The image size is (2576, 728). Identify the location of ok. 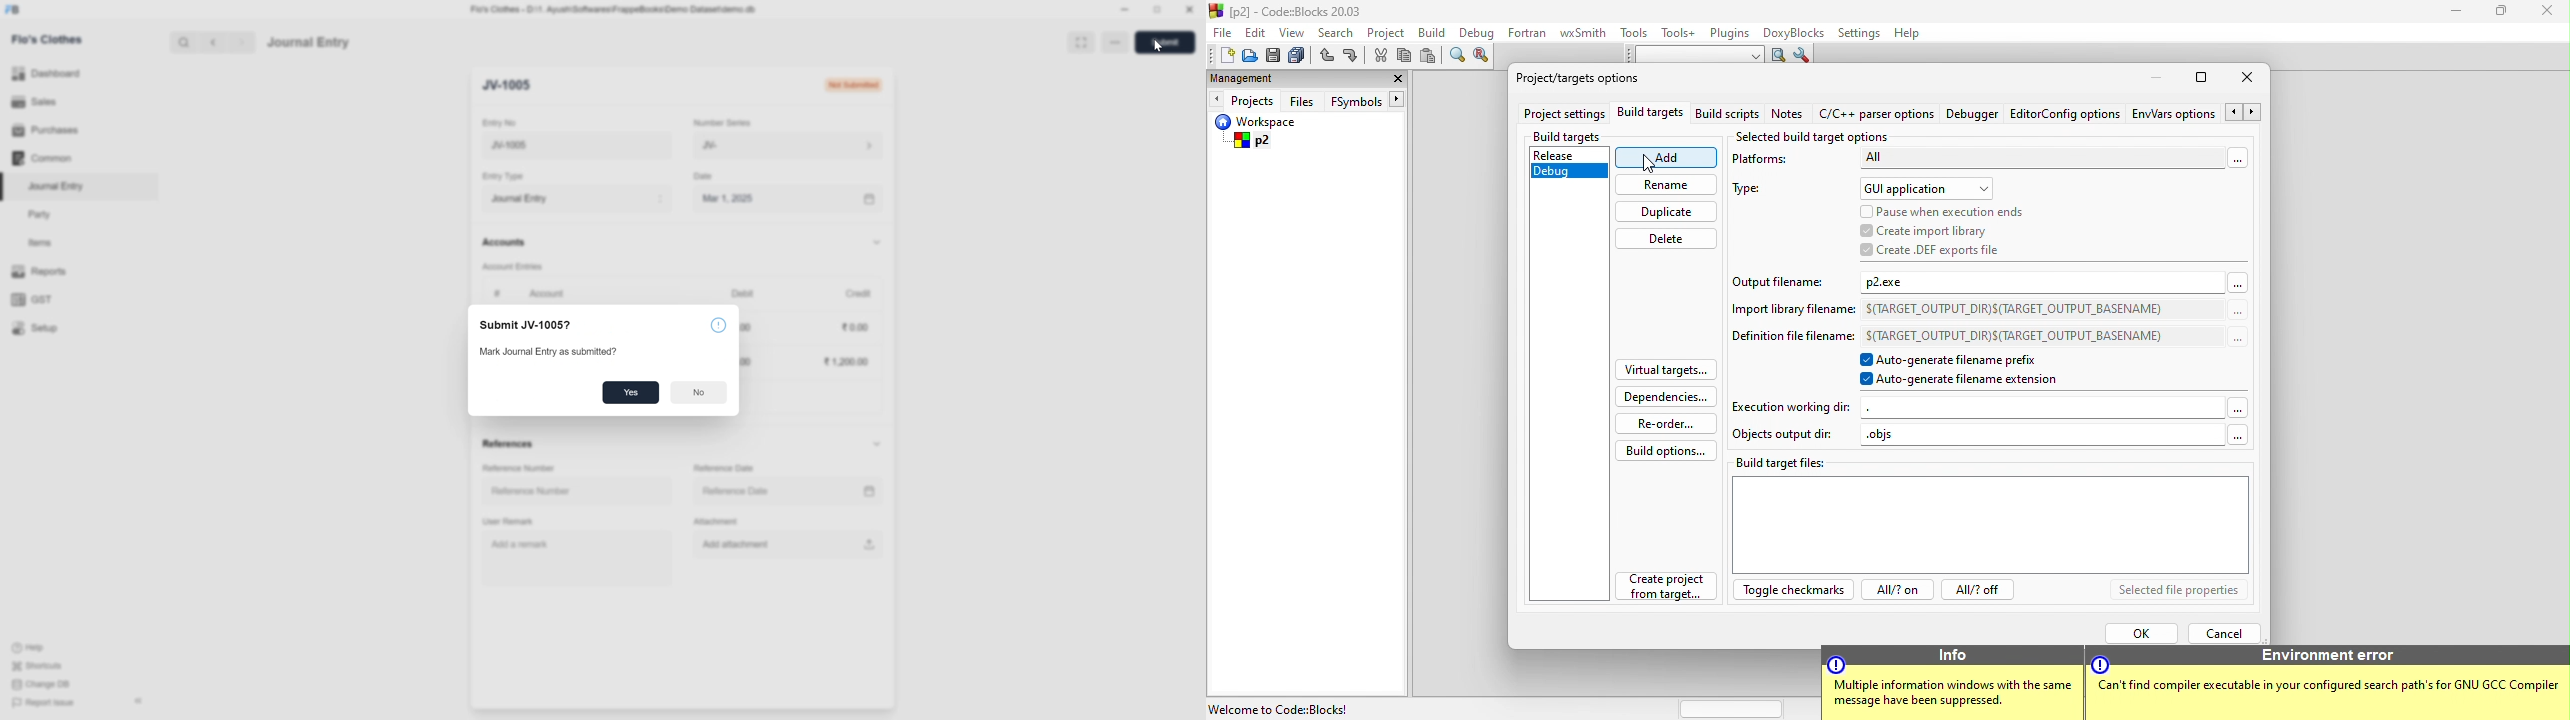
(2138, 629).